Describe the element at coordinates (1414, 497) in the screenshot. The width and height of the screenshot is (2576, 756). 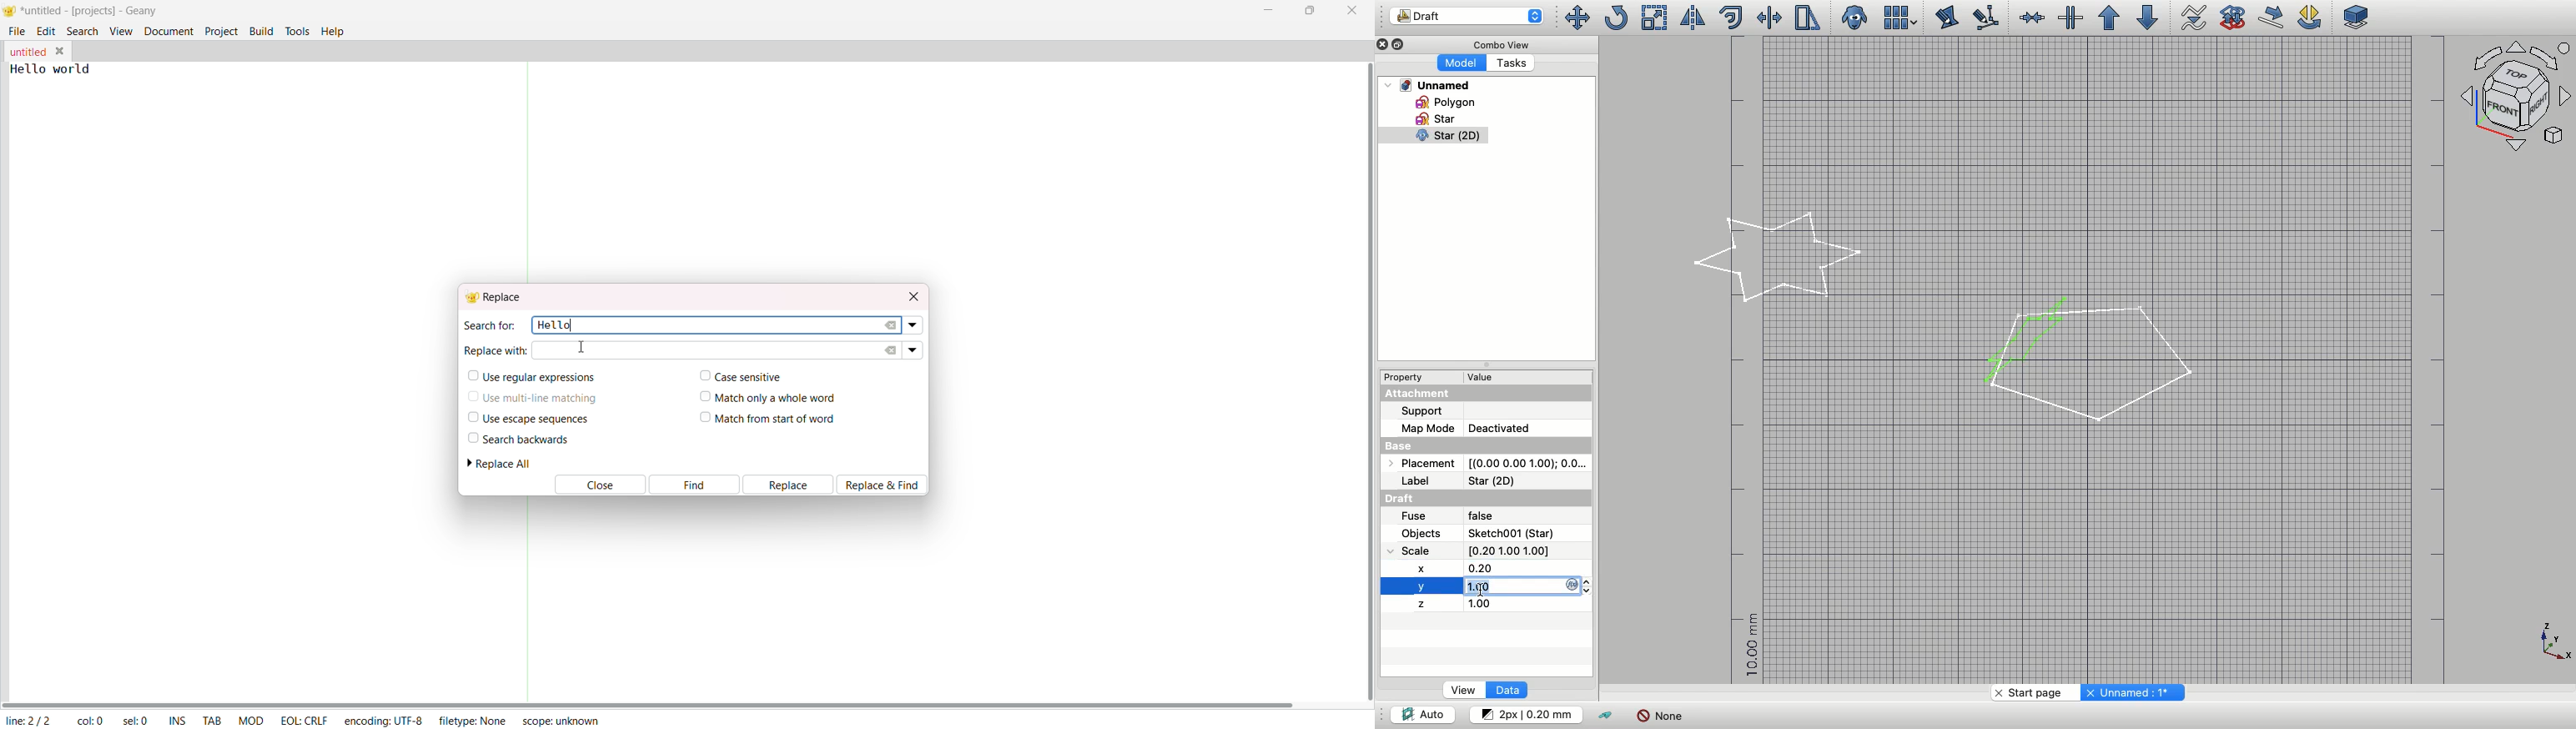
I see `Draft` at that location.